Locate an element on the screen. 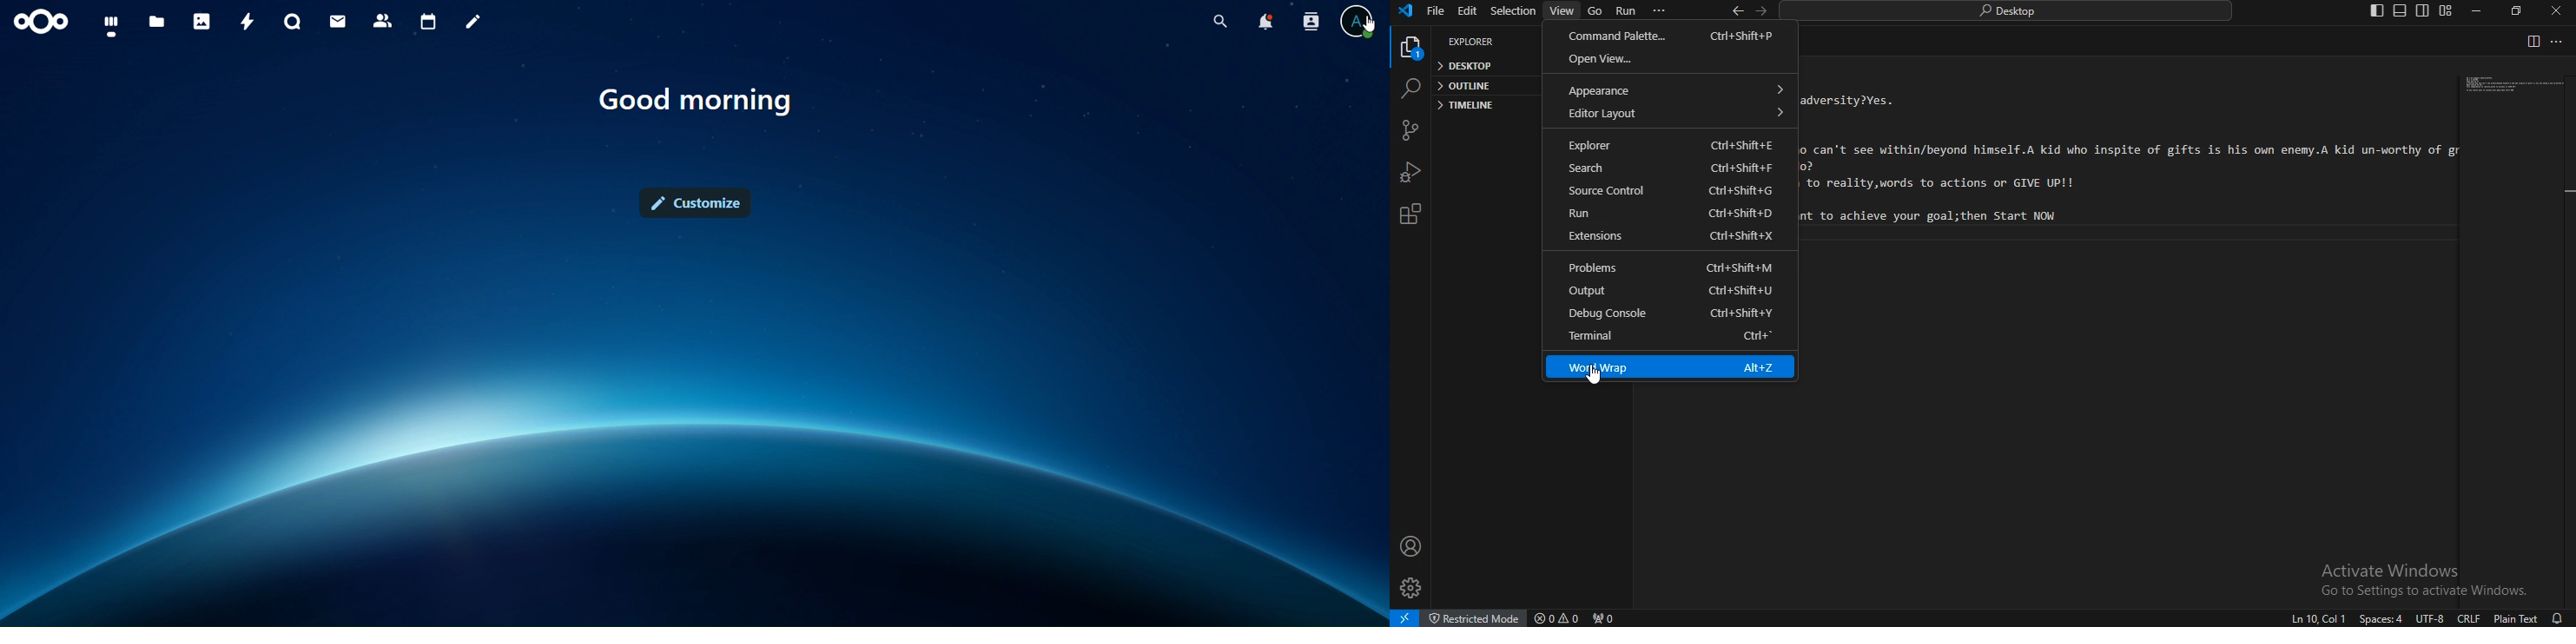  notes is located at coordinates (476, 23).